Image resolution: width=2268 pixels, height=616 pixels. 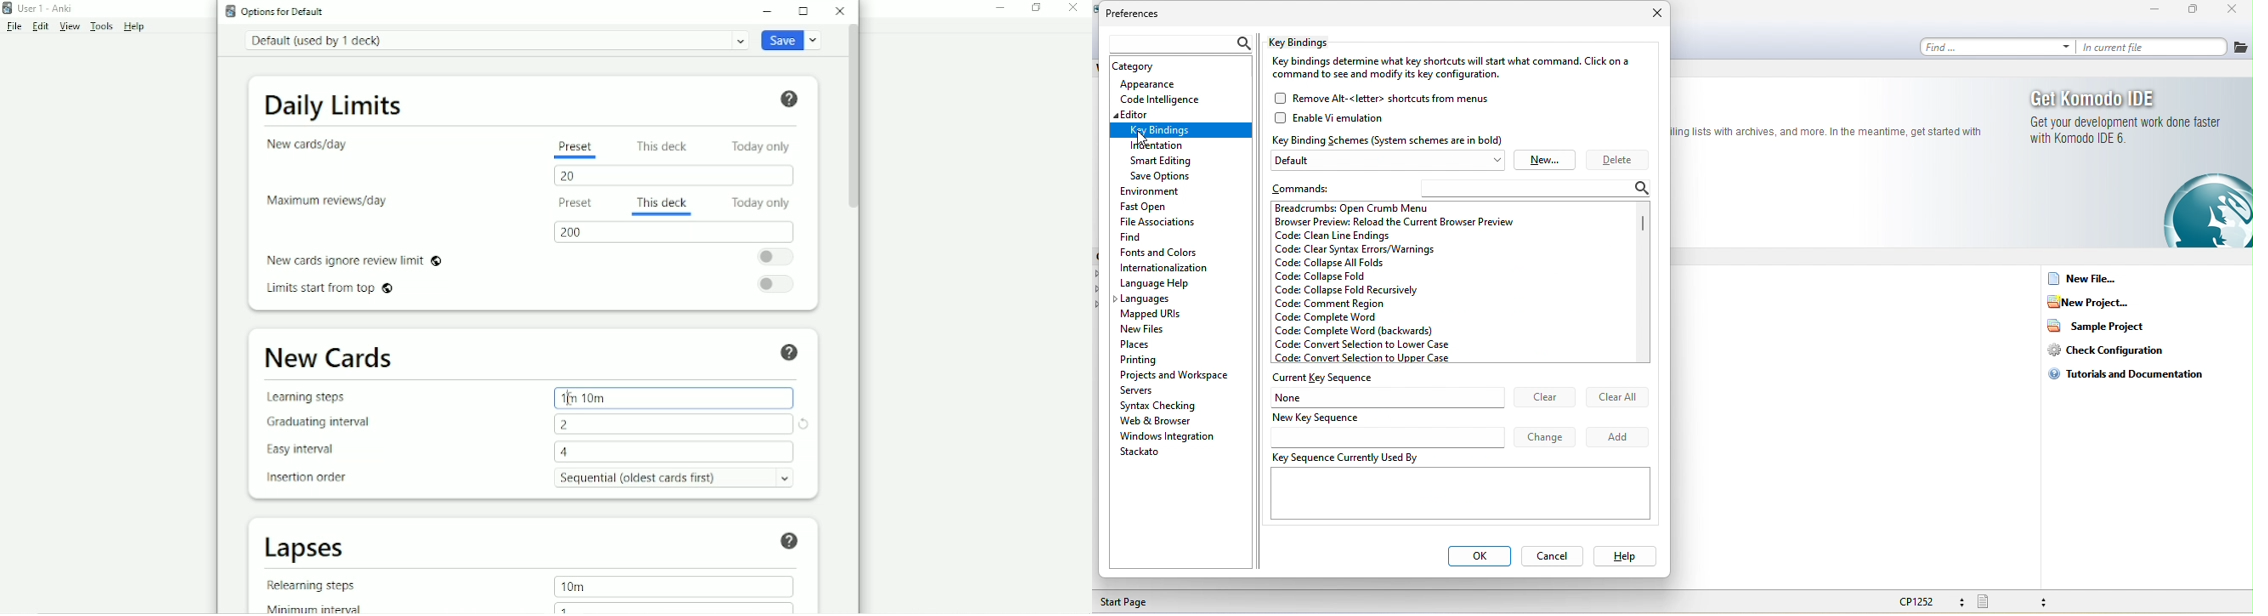 I want to click on Edit, so click(x=41, y=27).